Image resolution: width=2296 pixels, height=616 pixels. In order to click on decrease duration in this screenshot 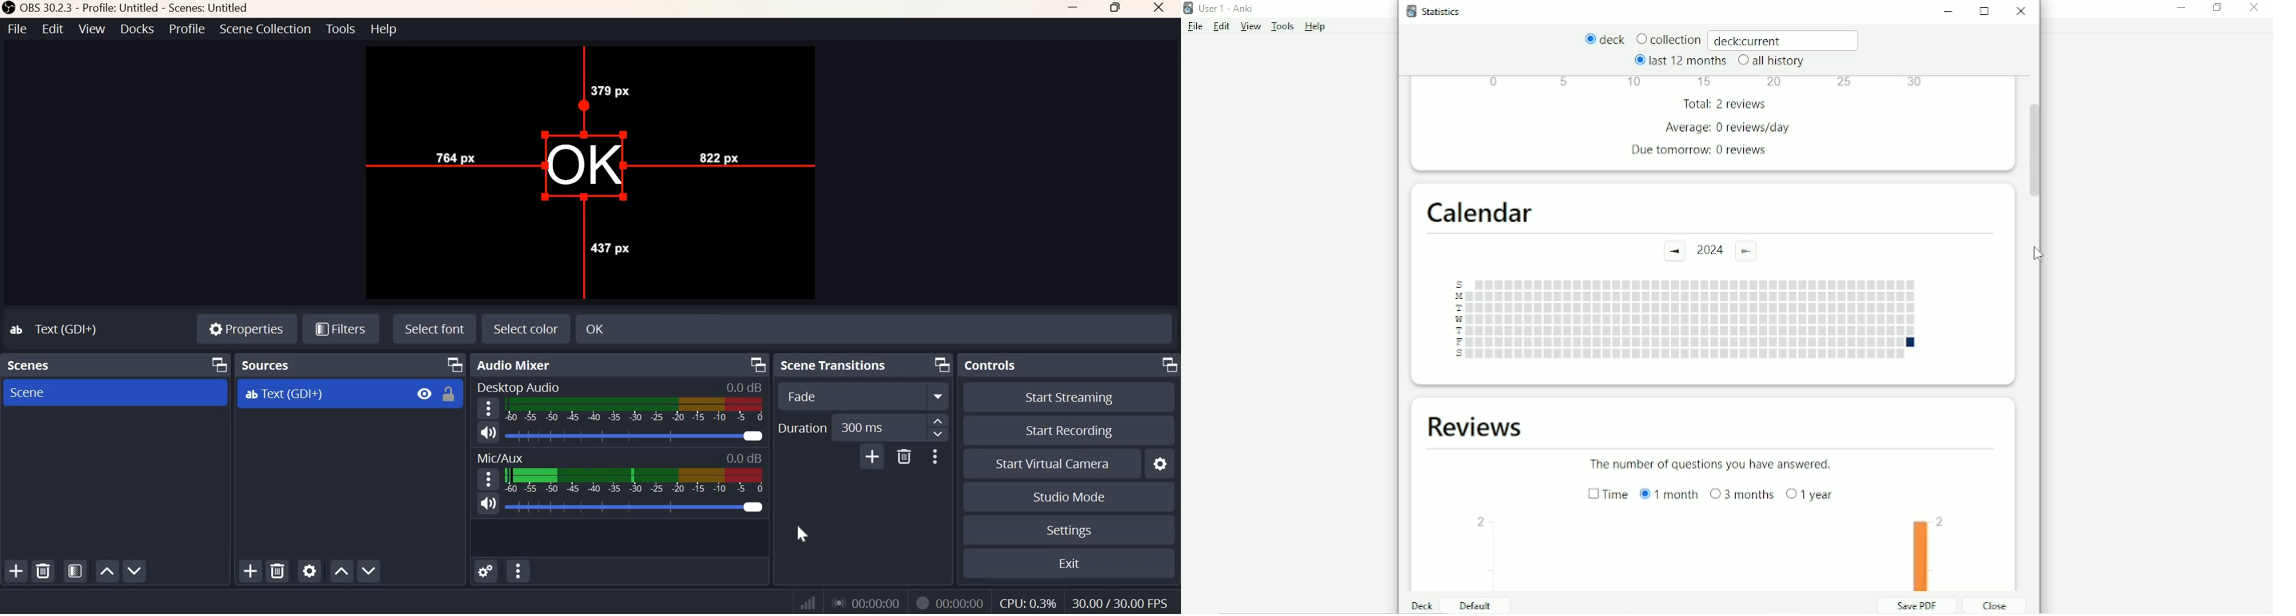, I will do `click(938, 434)`.